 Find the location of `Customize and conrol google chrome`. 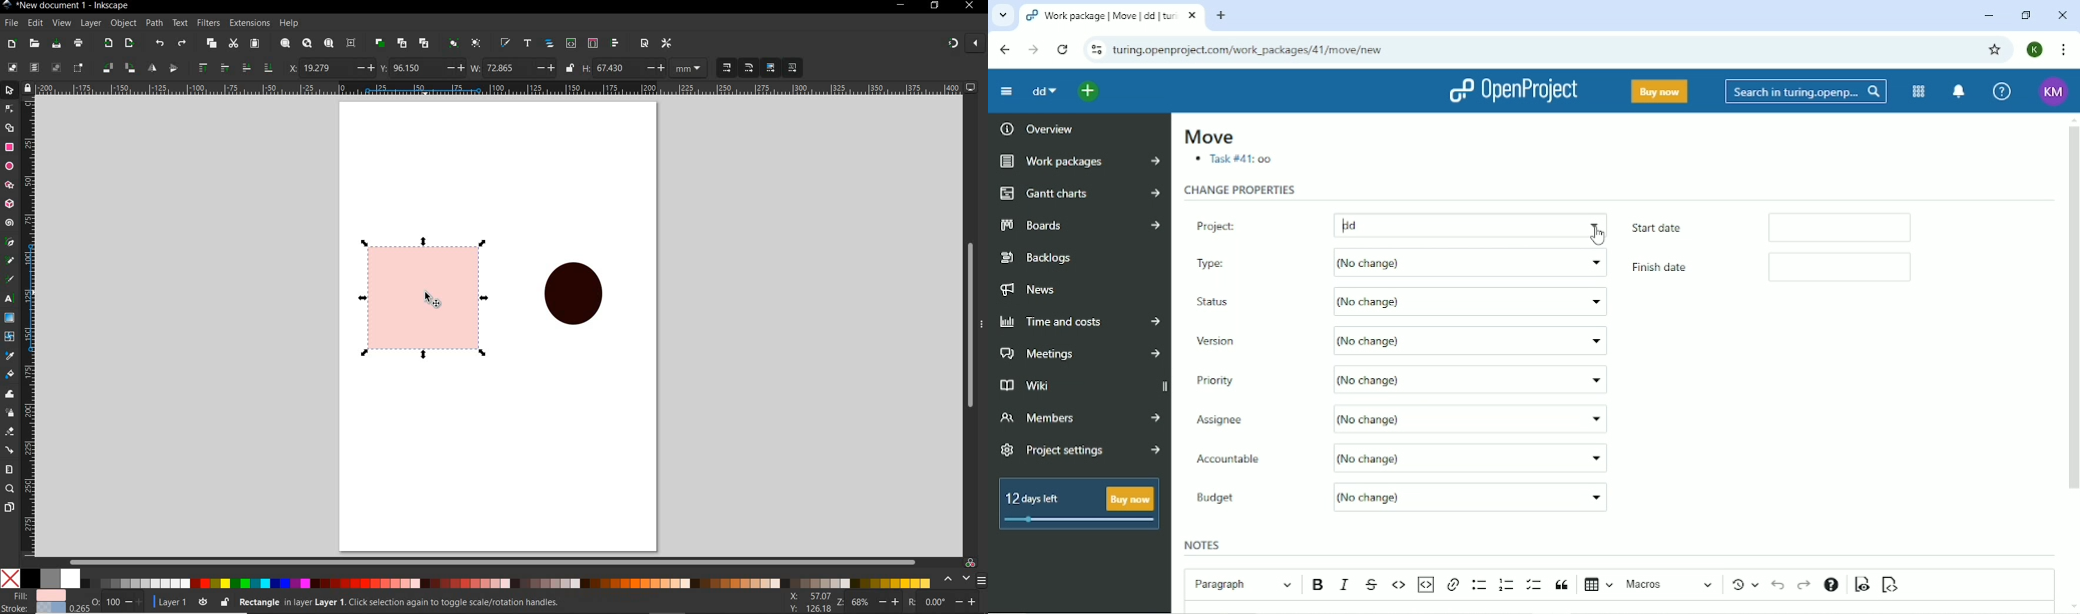

Customize and conrol google chrome is located at coordinates (2064, 50).